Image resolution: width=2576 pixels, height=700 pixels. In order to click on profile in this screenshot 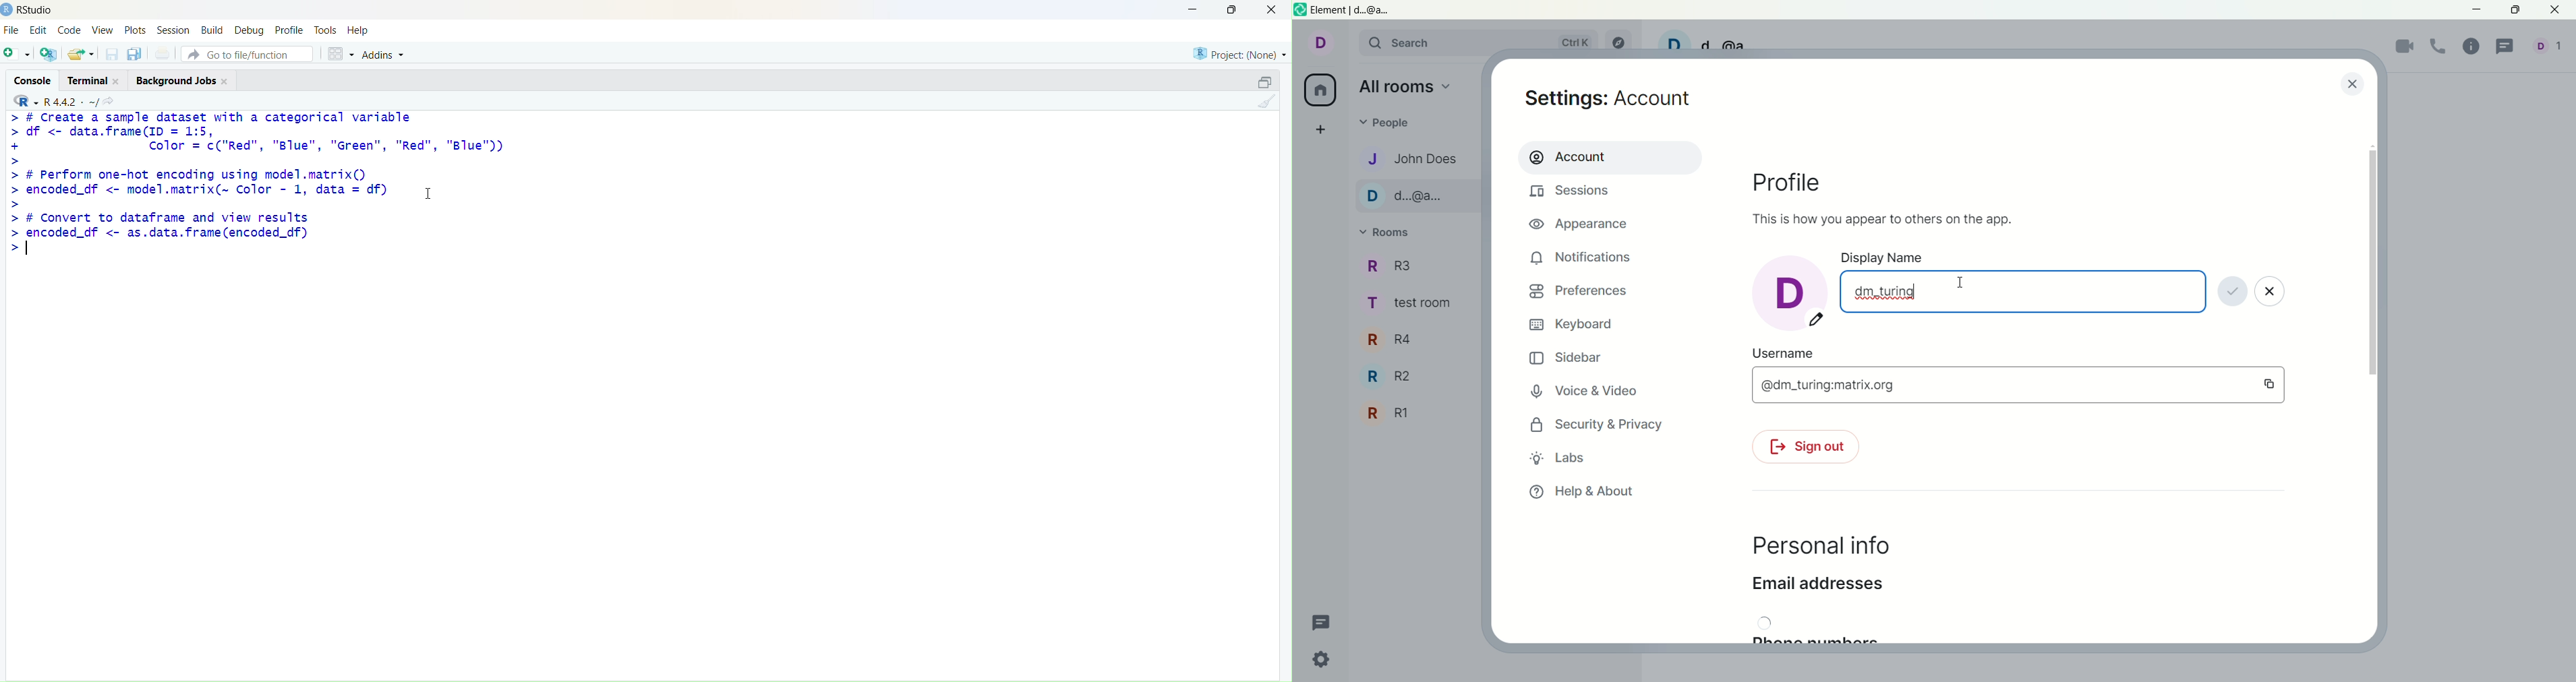, I will do `click(1788, 182)`.